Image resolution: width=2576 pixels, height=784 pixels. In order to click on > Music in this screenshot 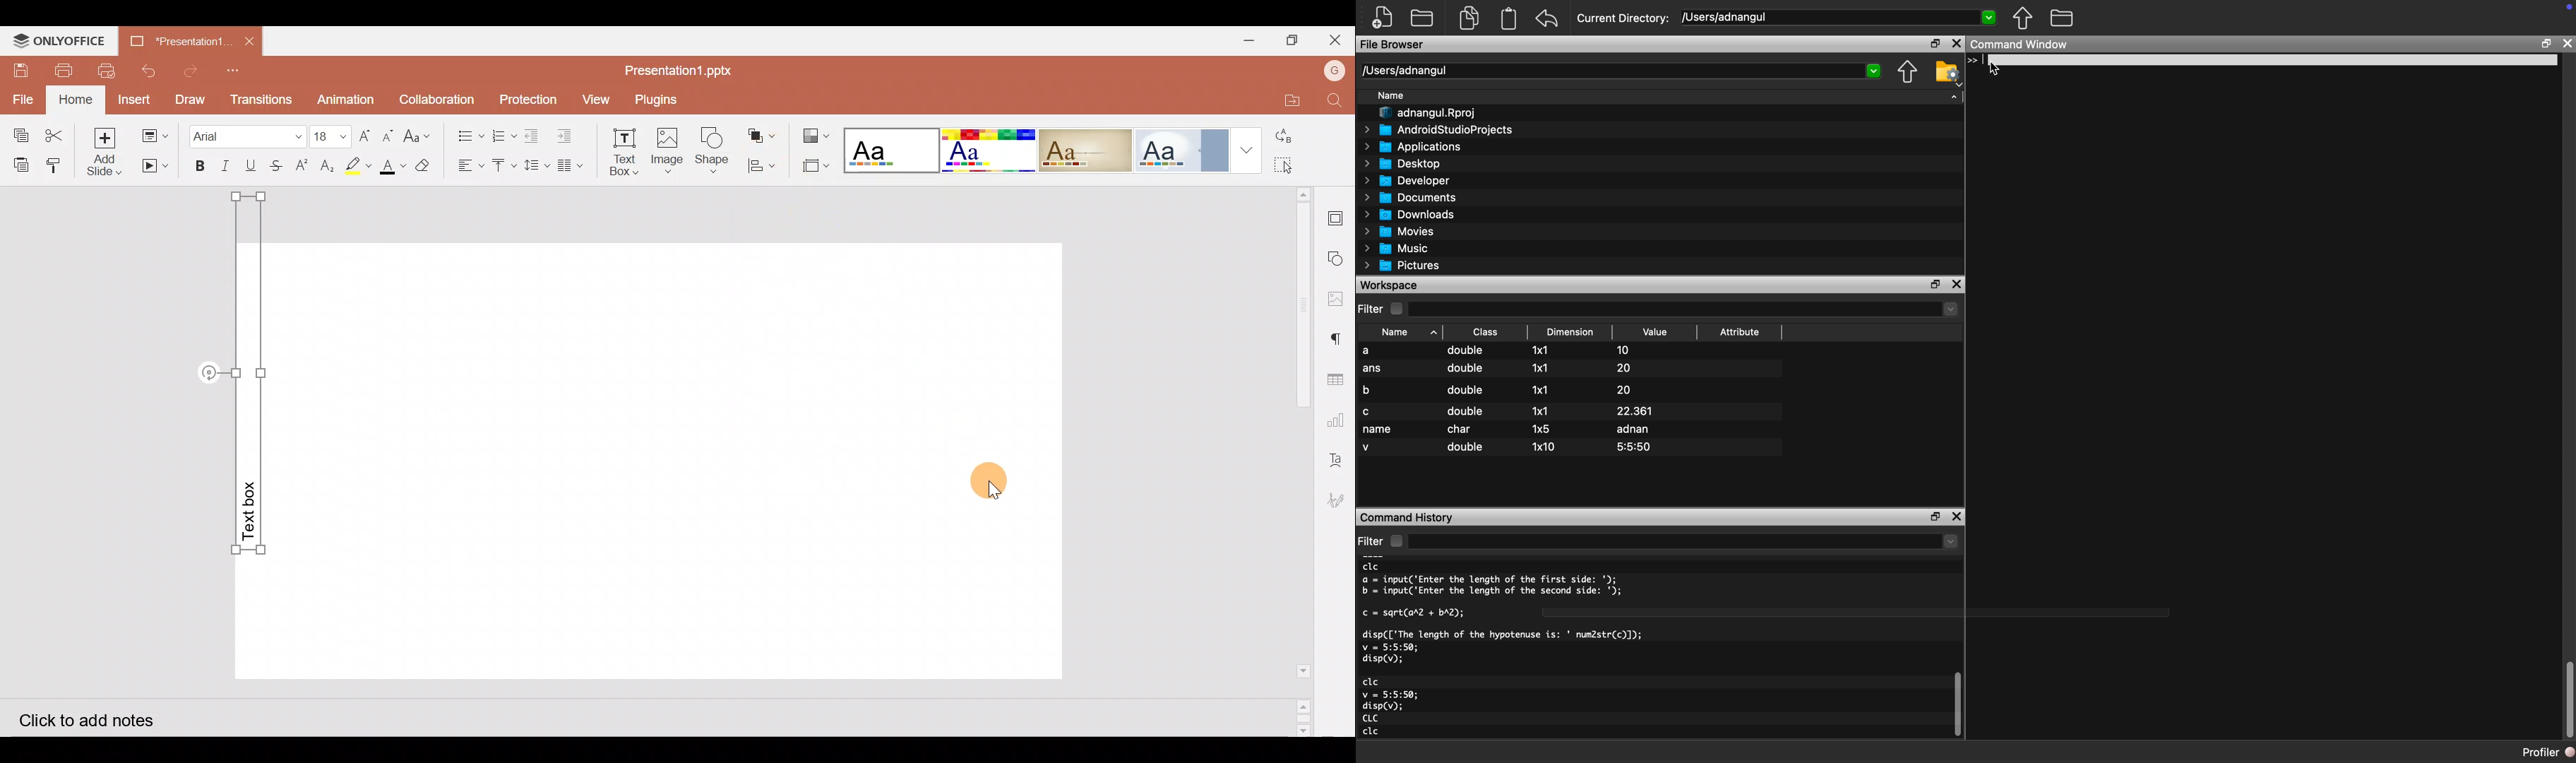, I will do `click(1396, 249)`.